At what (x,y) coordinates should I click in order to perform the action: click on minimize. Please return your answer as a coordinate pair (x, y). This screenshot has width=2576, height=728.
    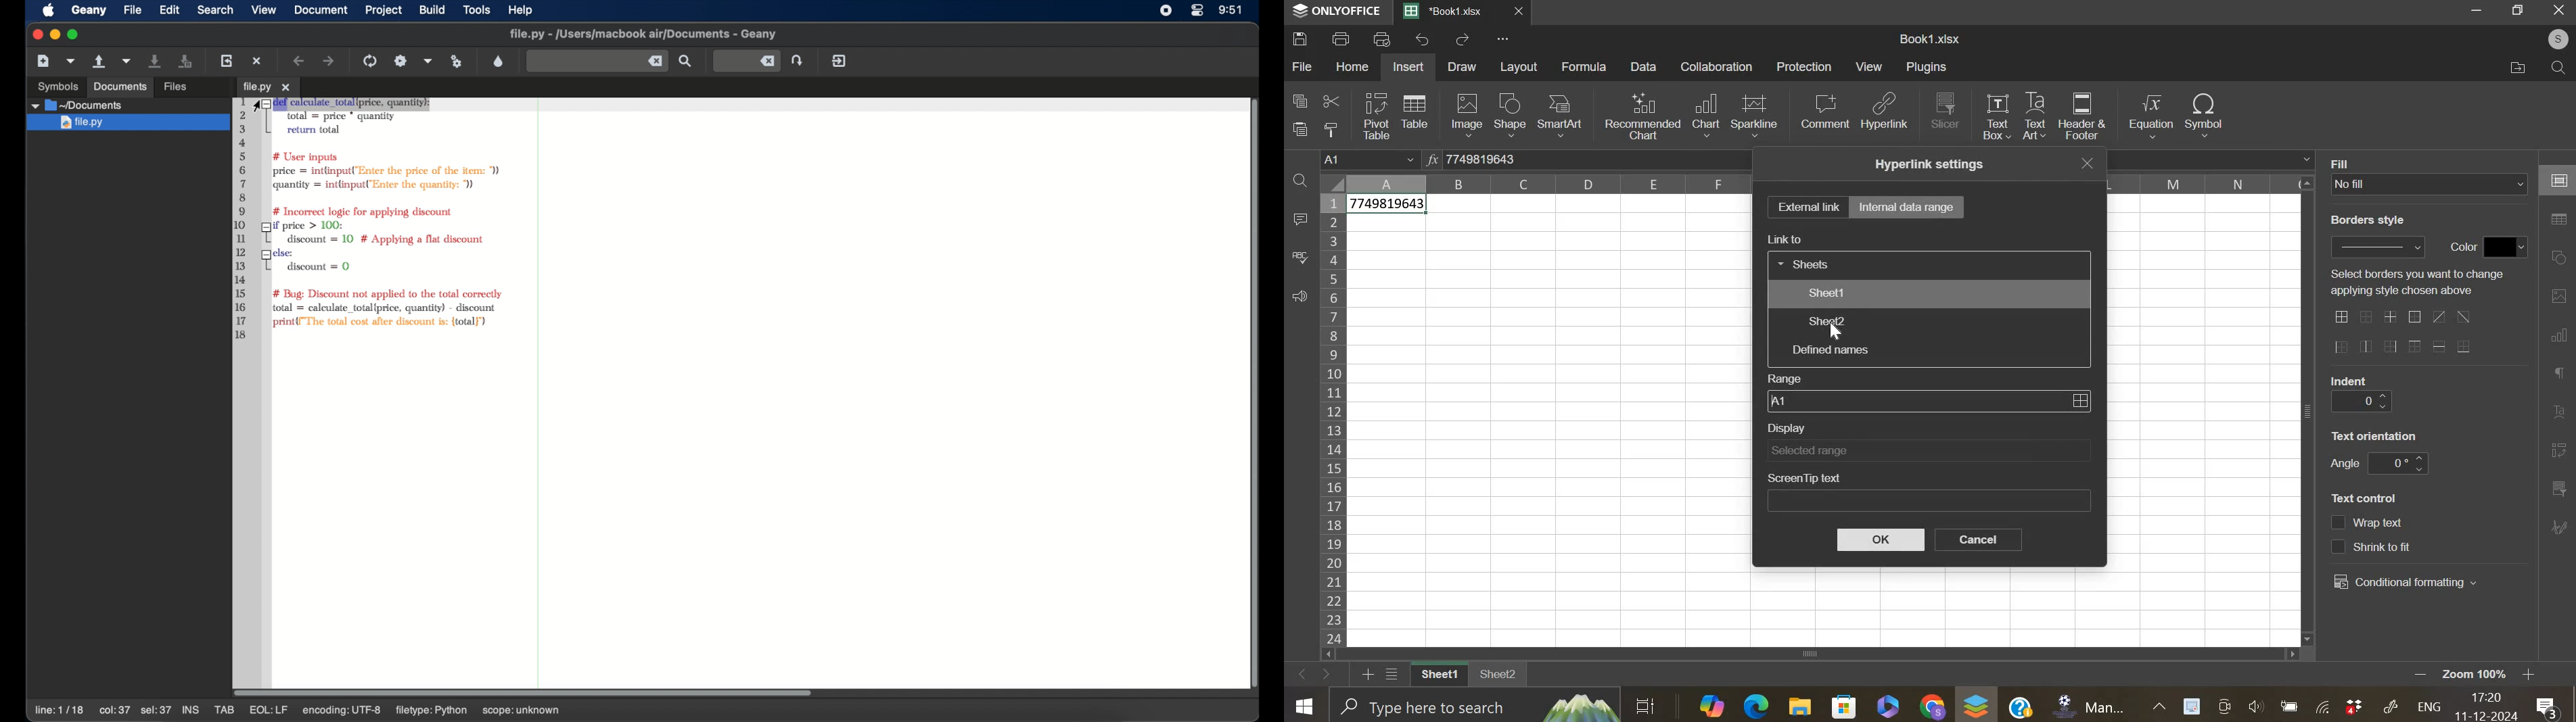
    Looking at the image, I should click on (56, 35).